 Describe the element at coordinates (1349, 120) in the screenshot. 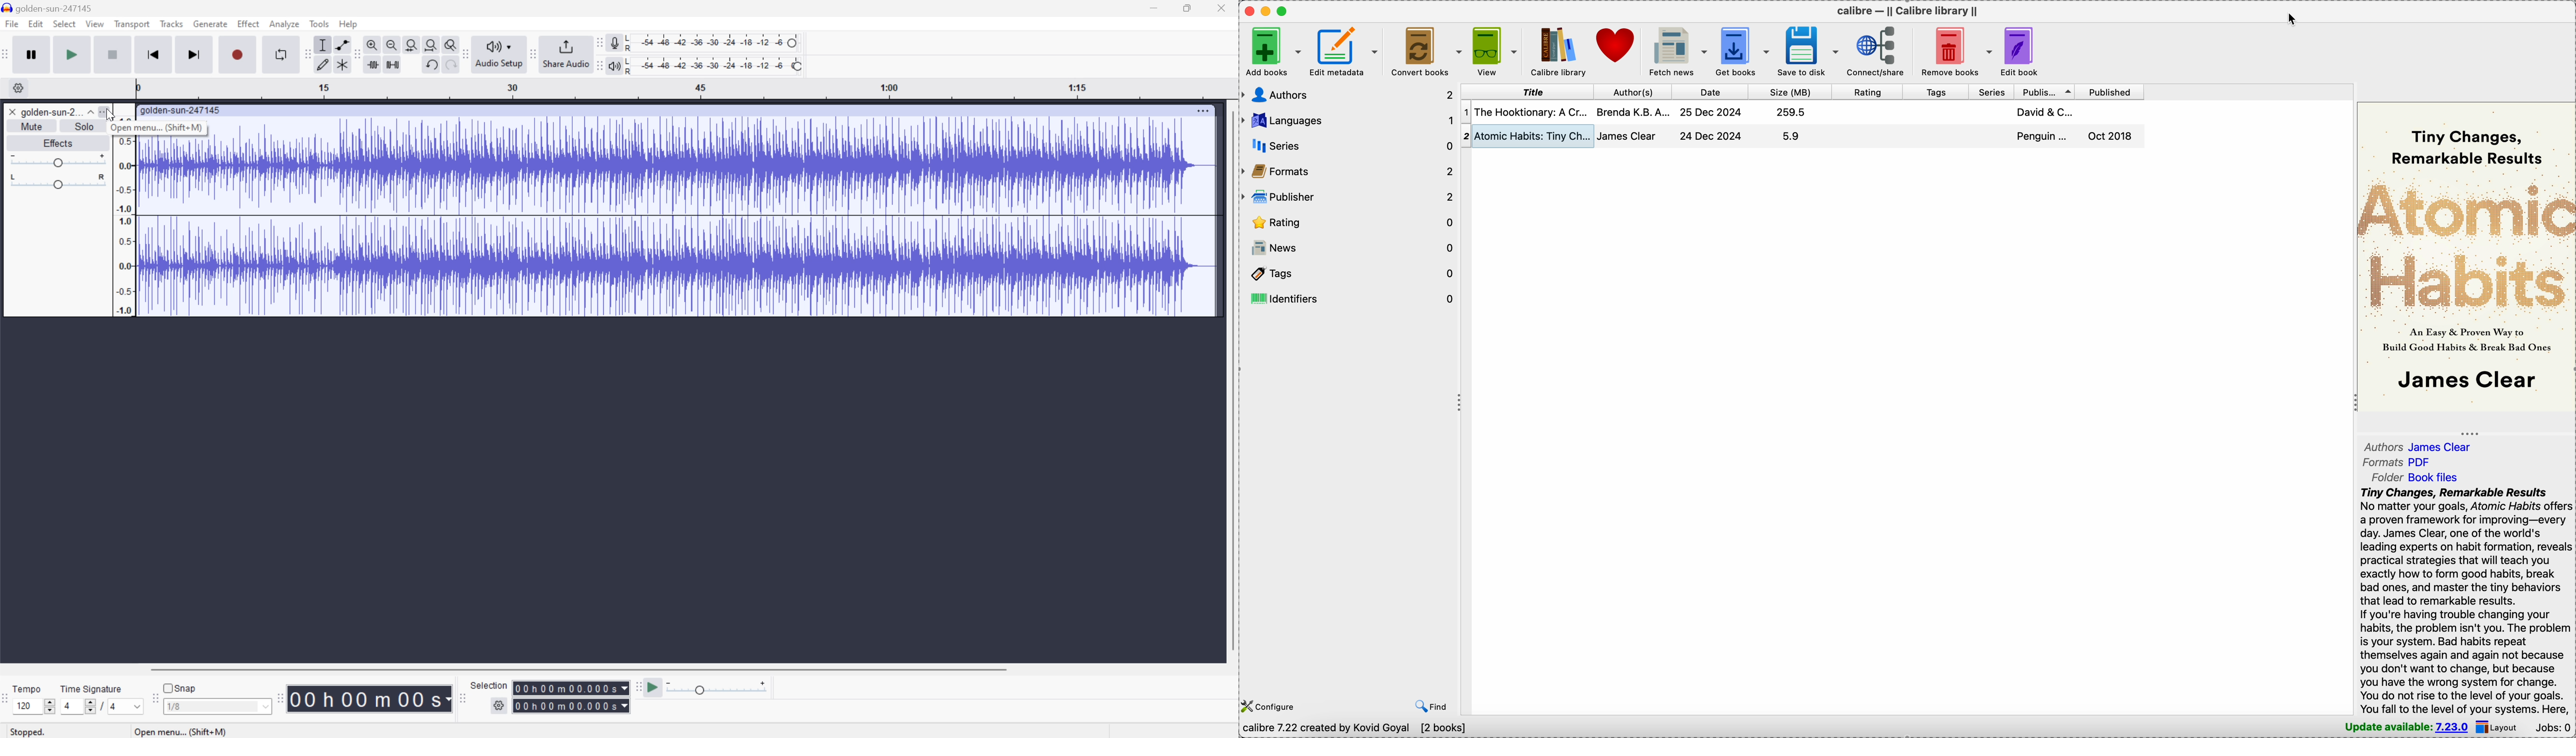

I see `languages` at that location.